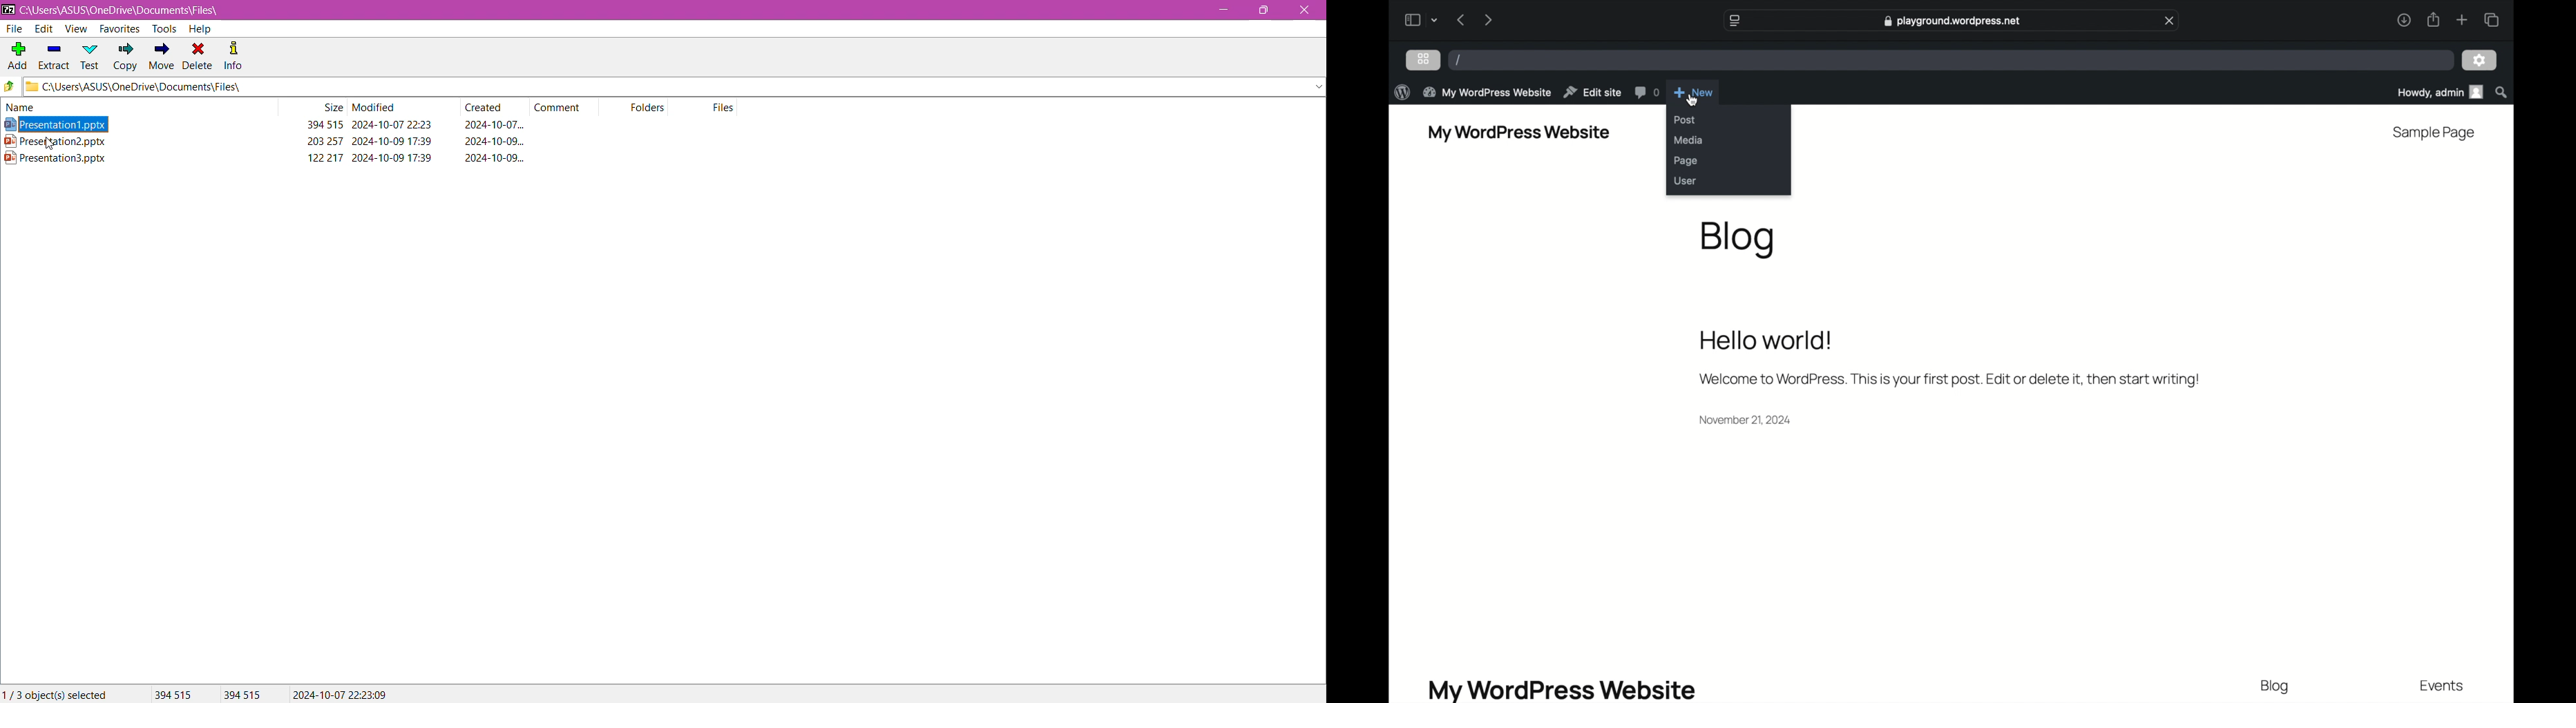 This screenshot has height=728, width=2576. Describe the element at coordinates (1694, 92) in the screenshot. I see `new` at that location.